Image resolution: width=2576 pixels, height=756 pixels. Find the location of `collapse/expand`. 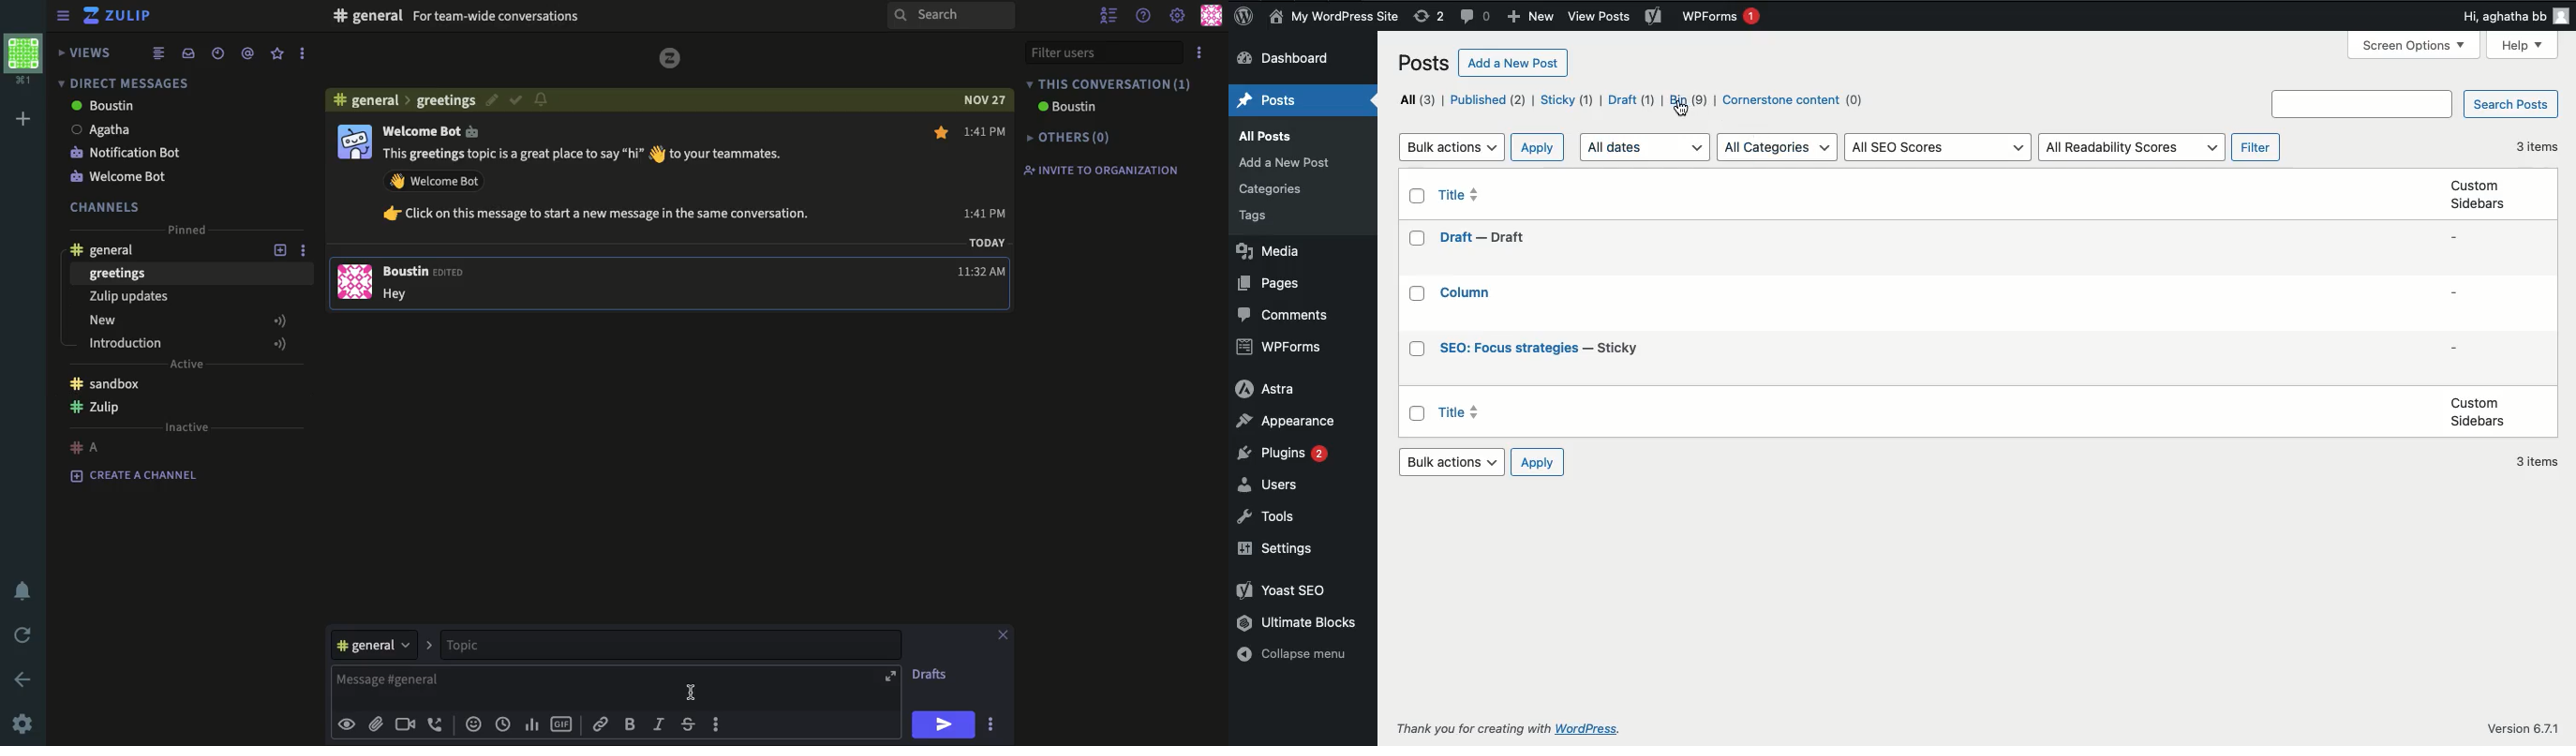

collapse/expand is located at coordinates (63, 17).